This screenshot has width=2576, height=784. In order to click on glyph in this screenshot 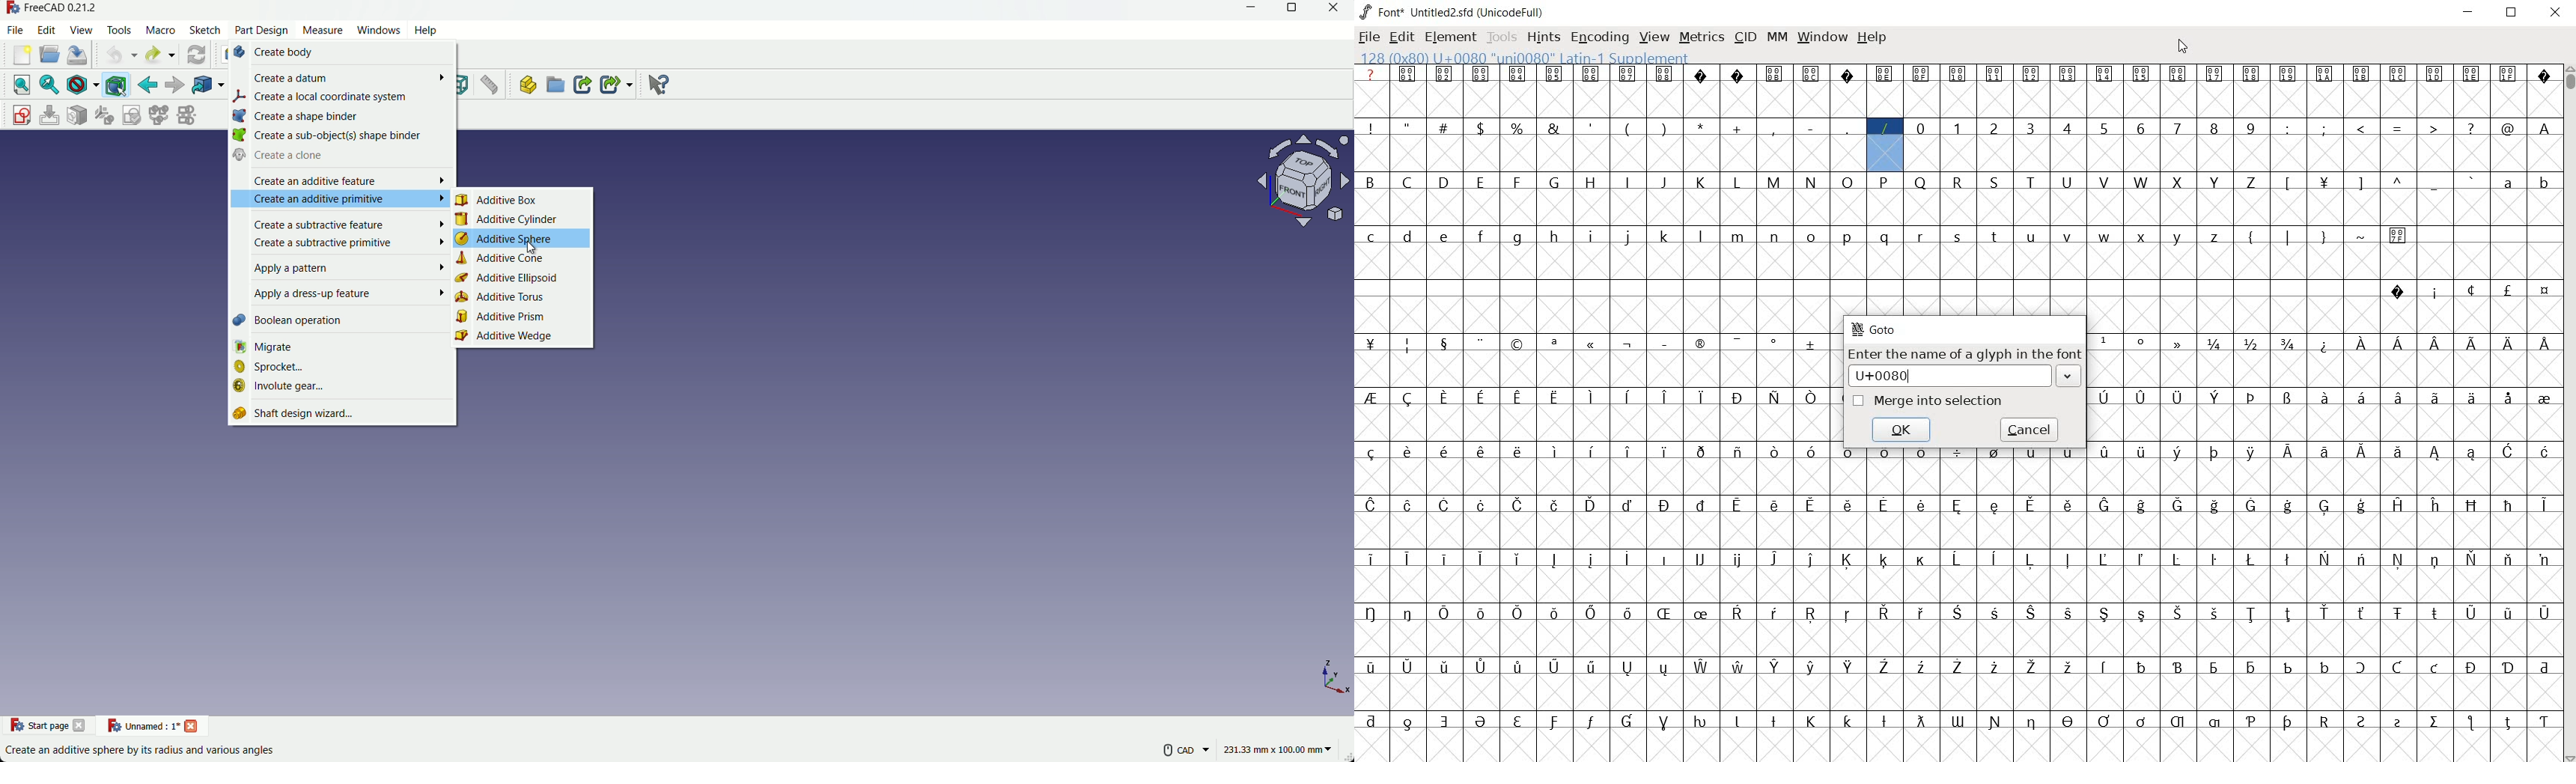, I will do `click(1958, 666)`.